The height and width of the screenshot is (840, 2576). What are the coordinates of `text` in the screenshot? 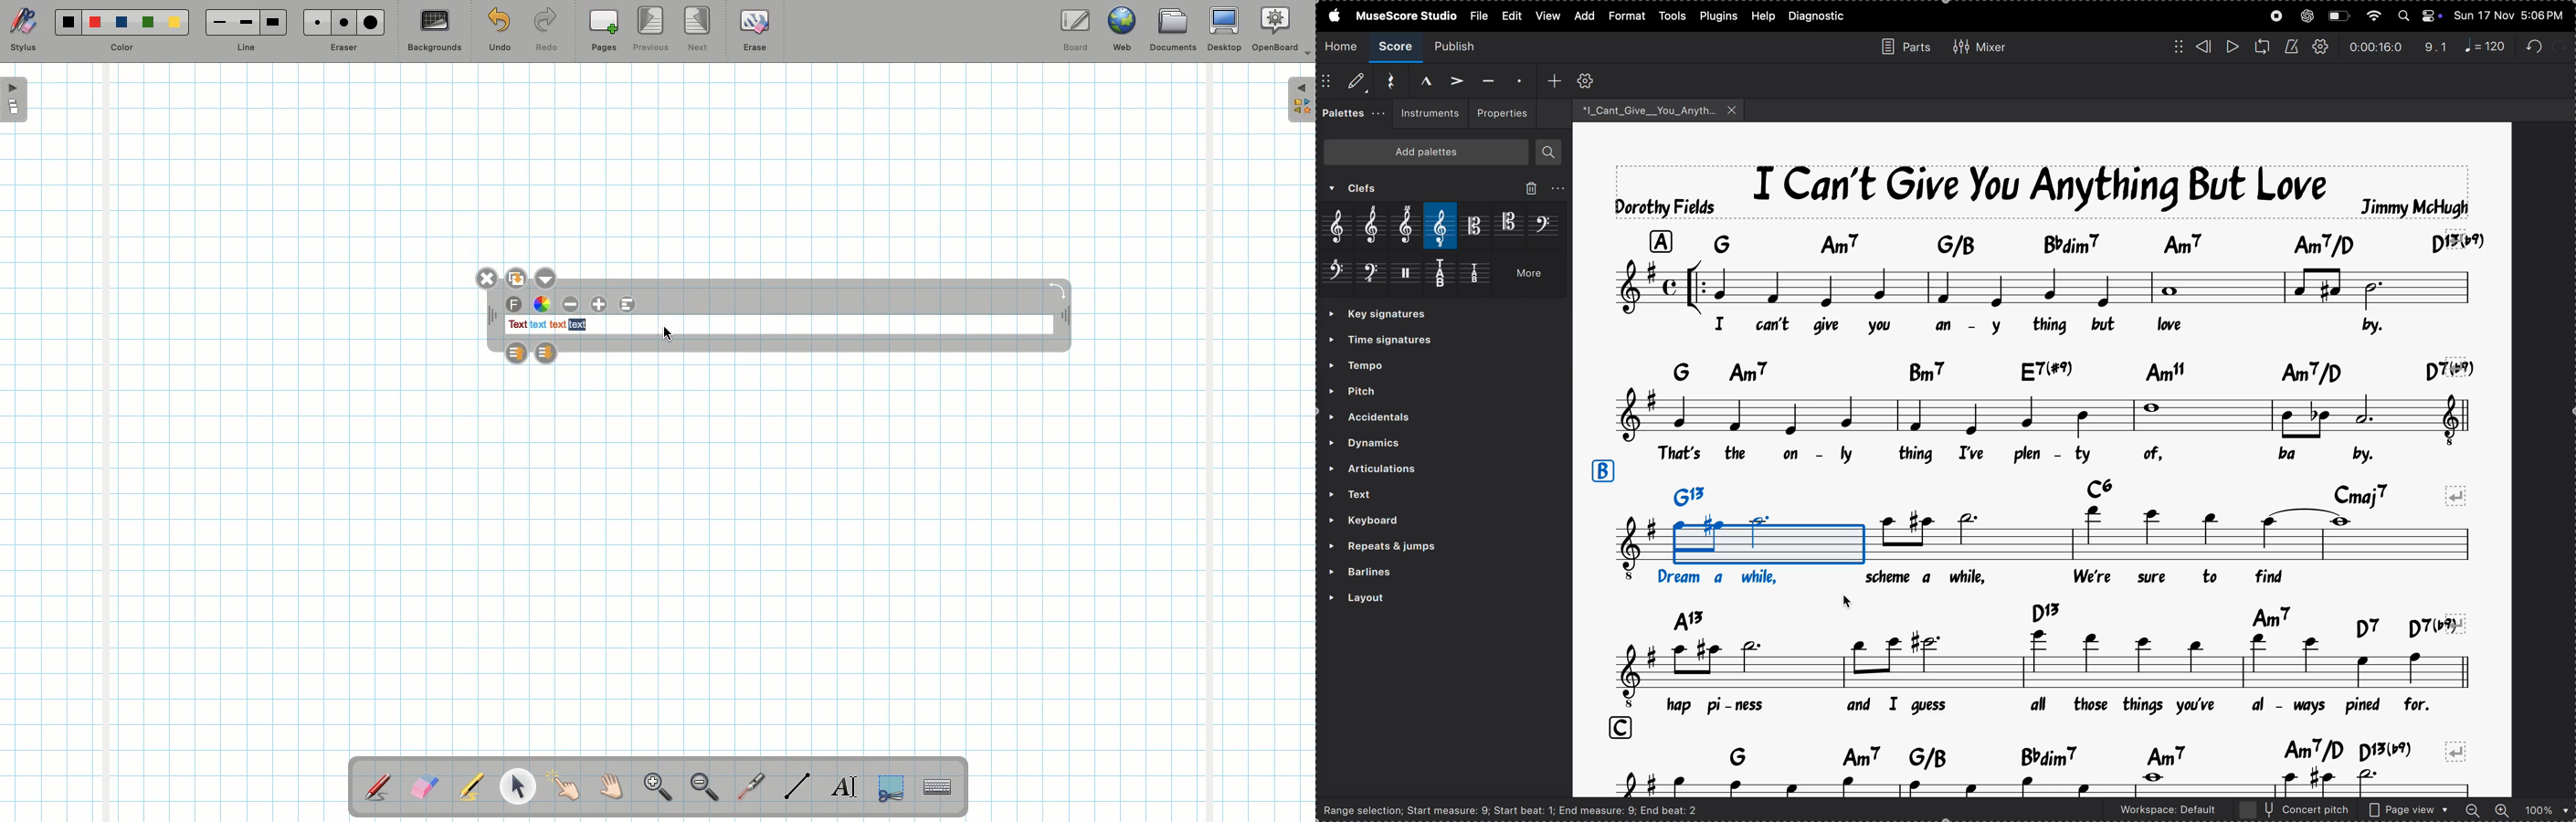 It's located at (558, 325).